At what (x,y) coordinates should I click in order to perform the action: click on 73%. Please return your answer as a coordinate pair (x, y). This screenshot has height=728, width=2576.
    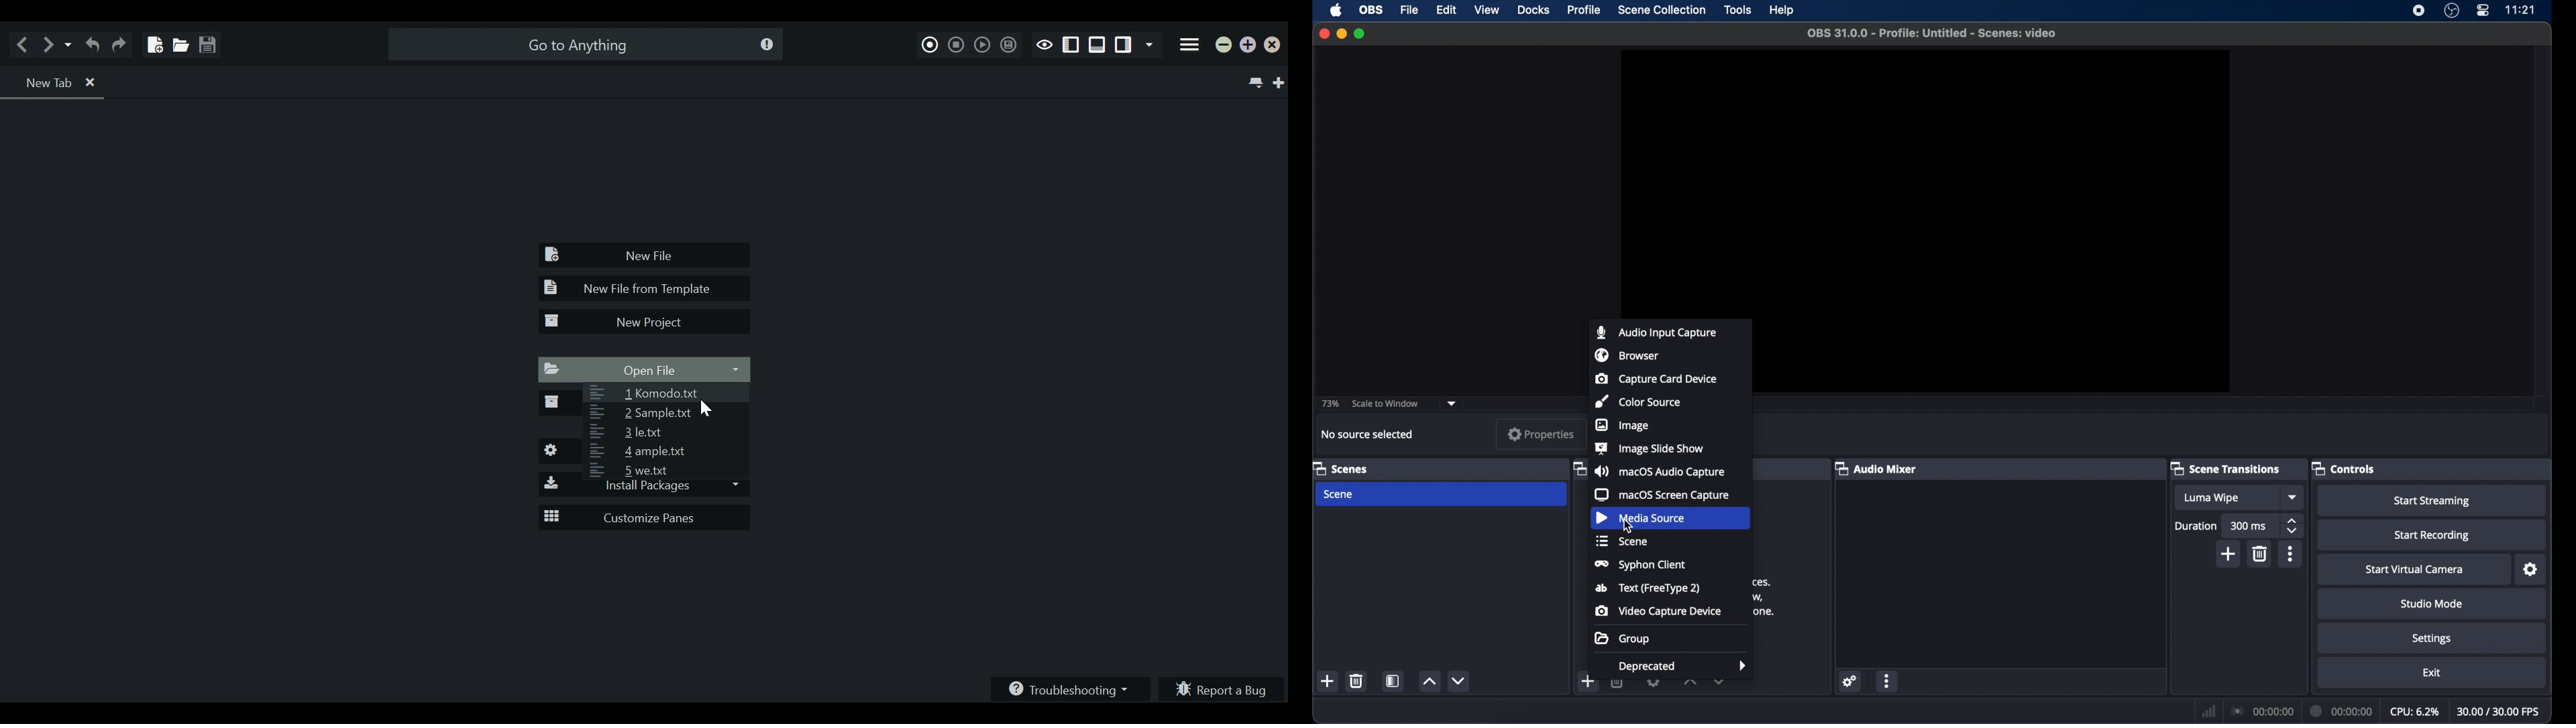
    Looking at the image, I should click on (1330, 404).